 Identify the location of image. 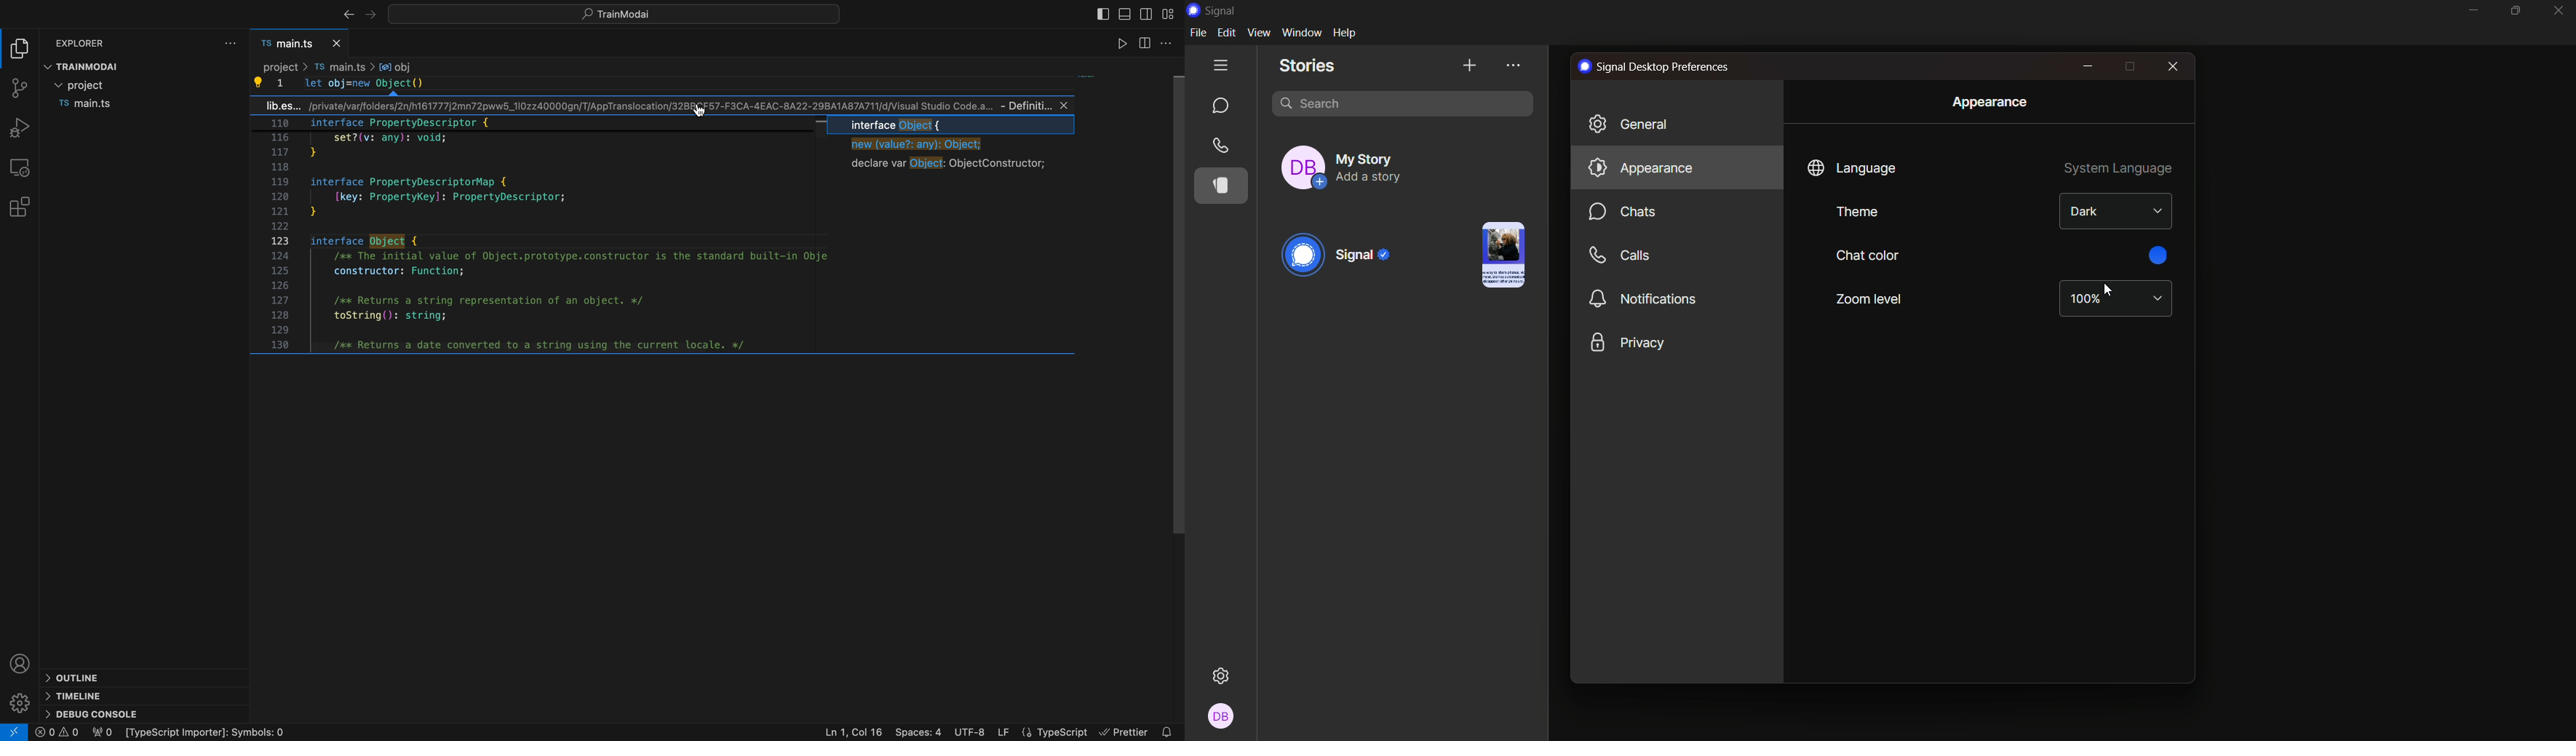
(1499, 254).